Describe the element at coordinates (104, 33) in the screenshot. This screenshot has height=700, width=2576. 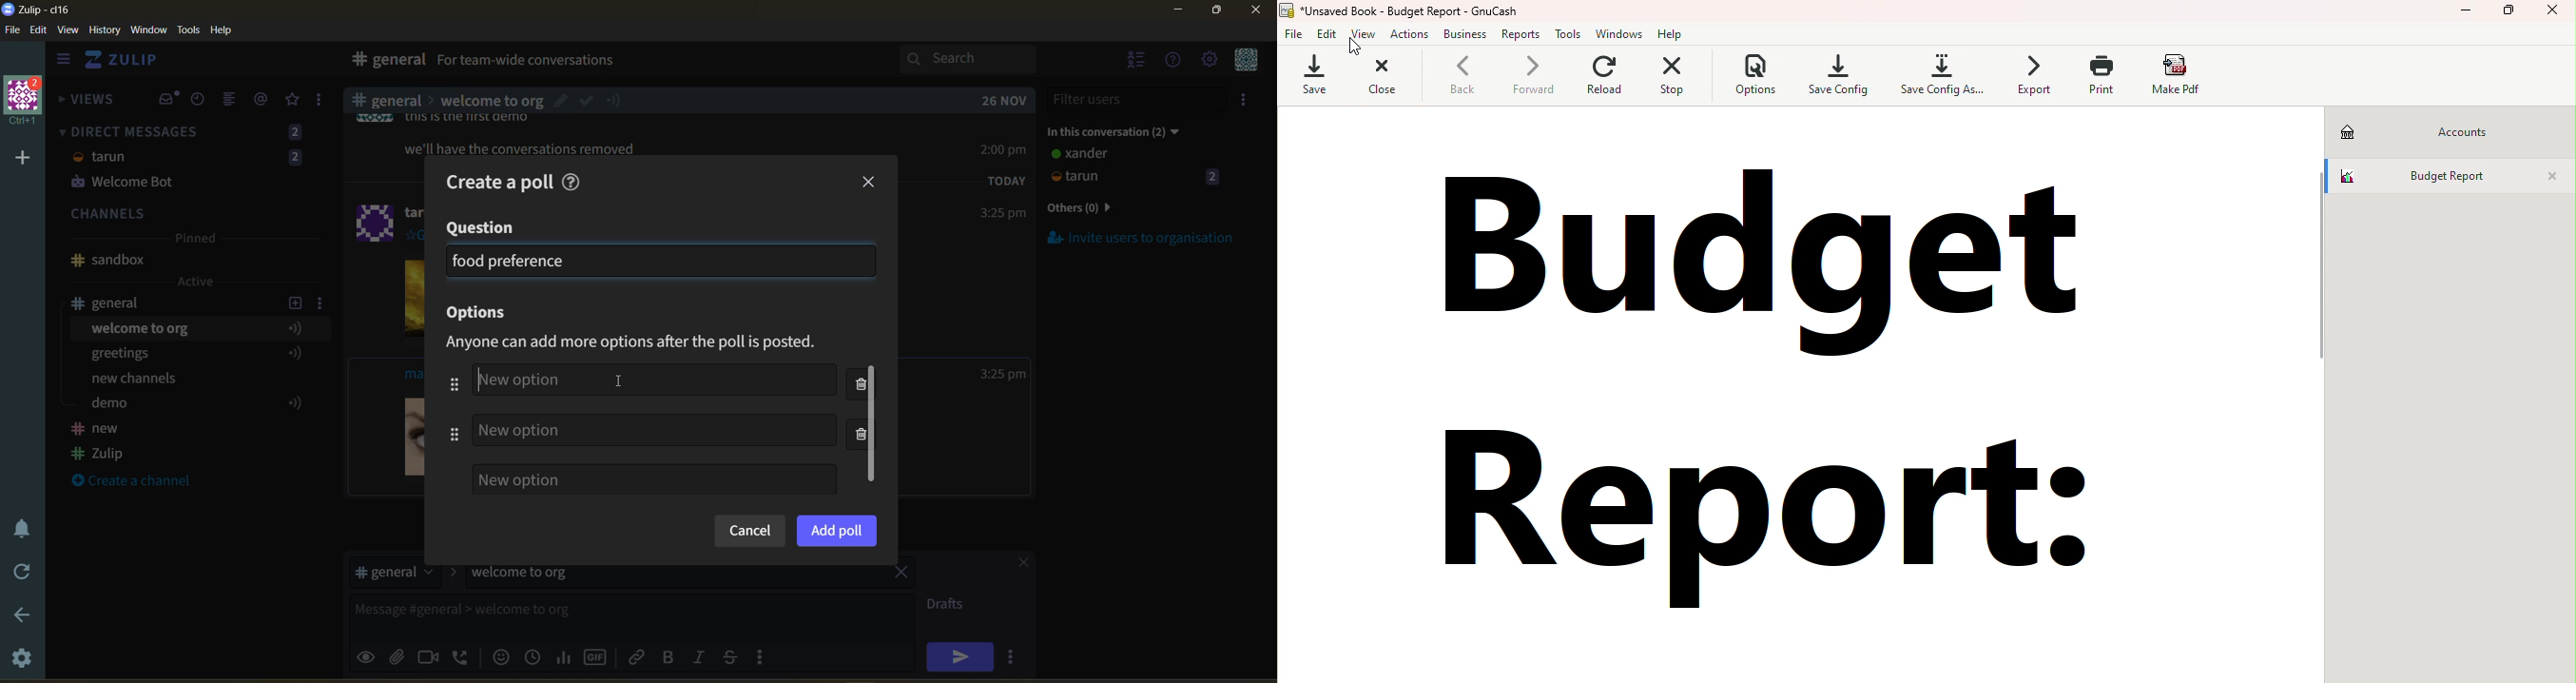
I see `history` at that location.